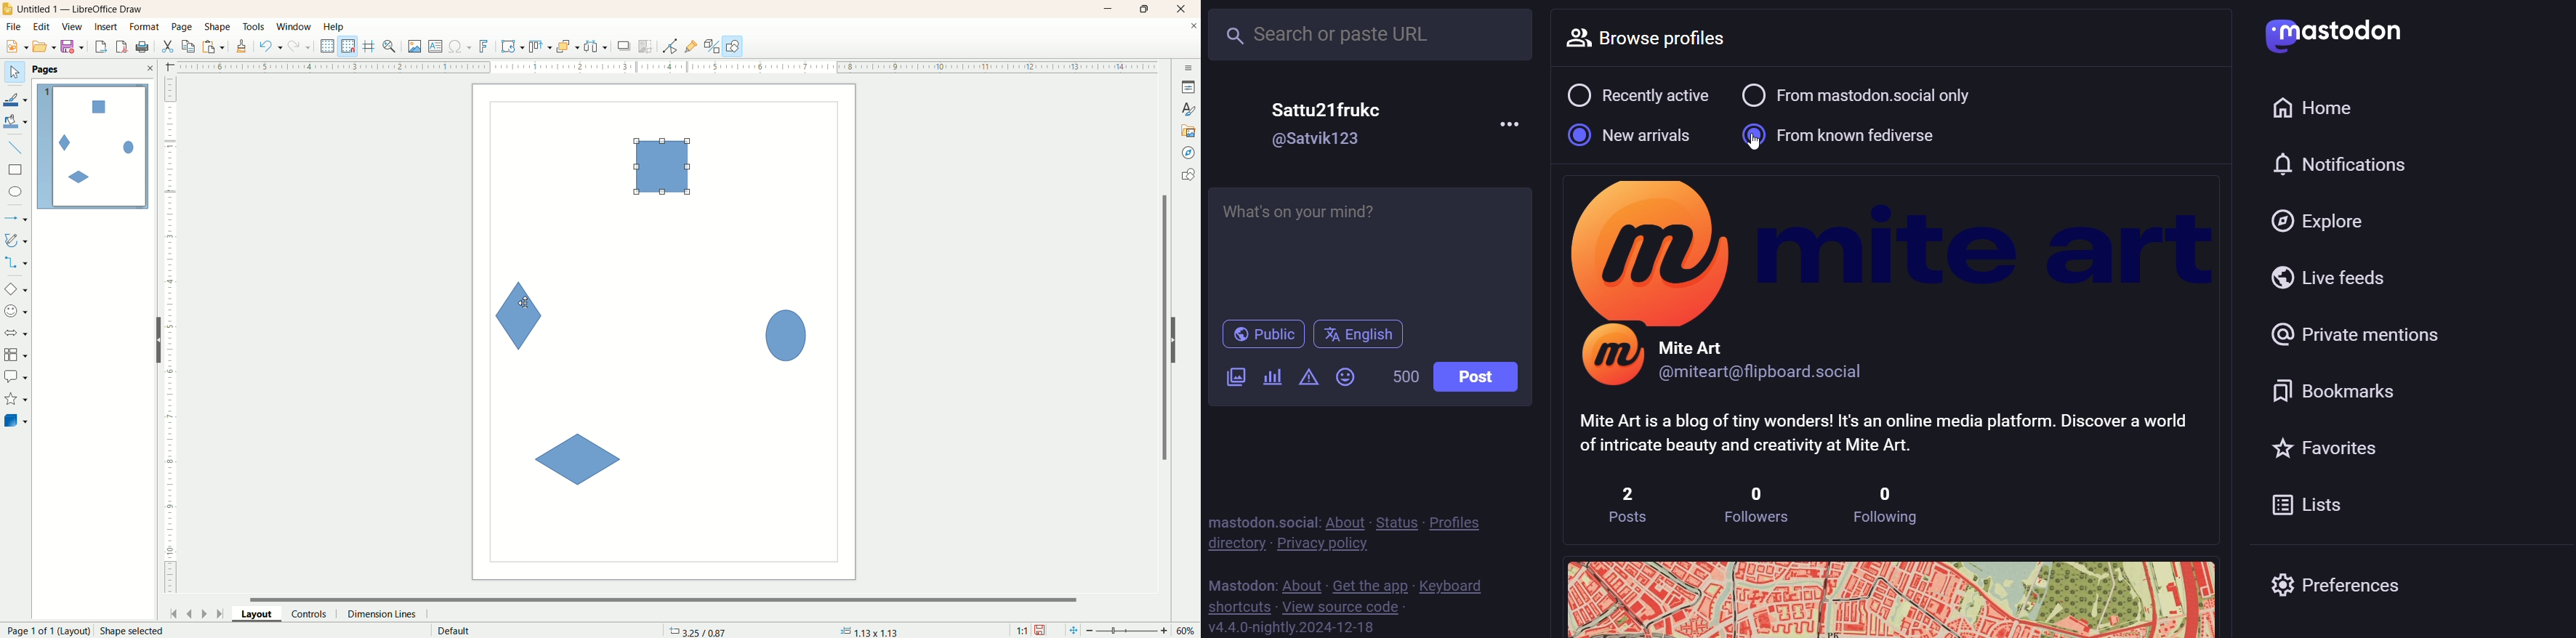  Describe the element at coordinates (42, 28) in the screenshot. I see `edit` at that location.